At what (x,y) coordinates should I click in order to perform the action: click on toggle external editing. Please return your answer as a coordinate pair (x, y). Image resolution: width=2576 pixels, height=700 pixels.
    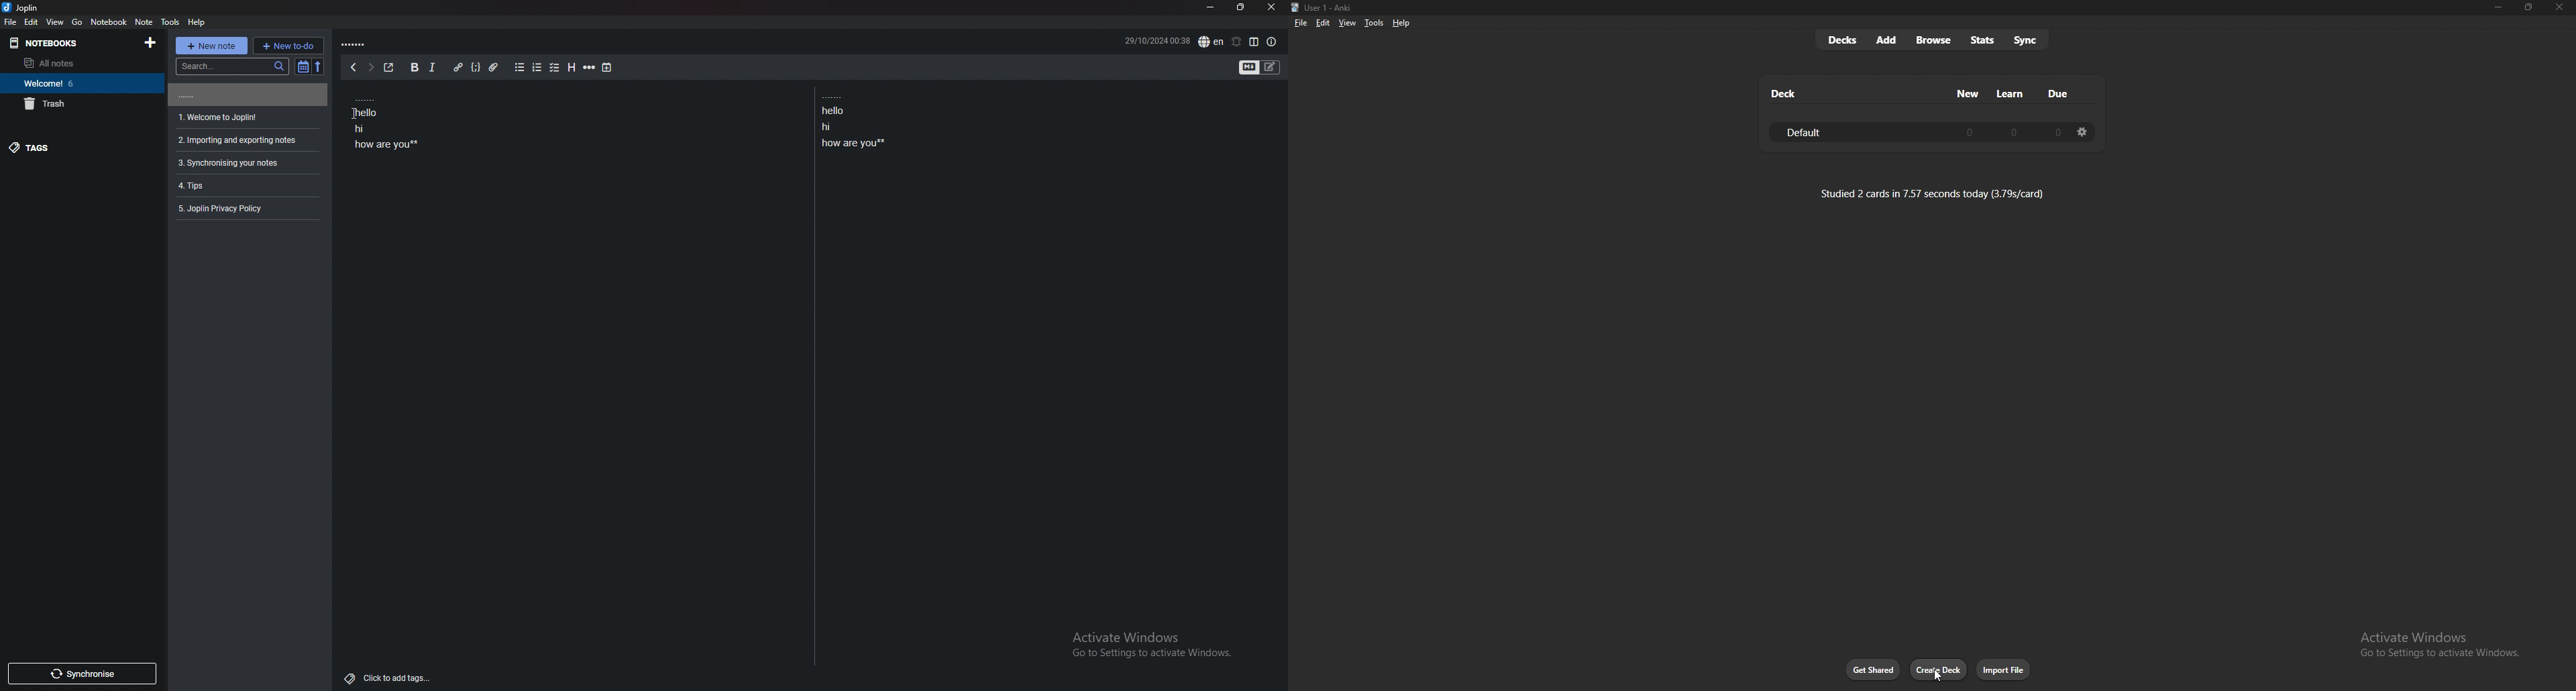
    Looking at the image, I should click on (390, 68).